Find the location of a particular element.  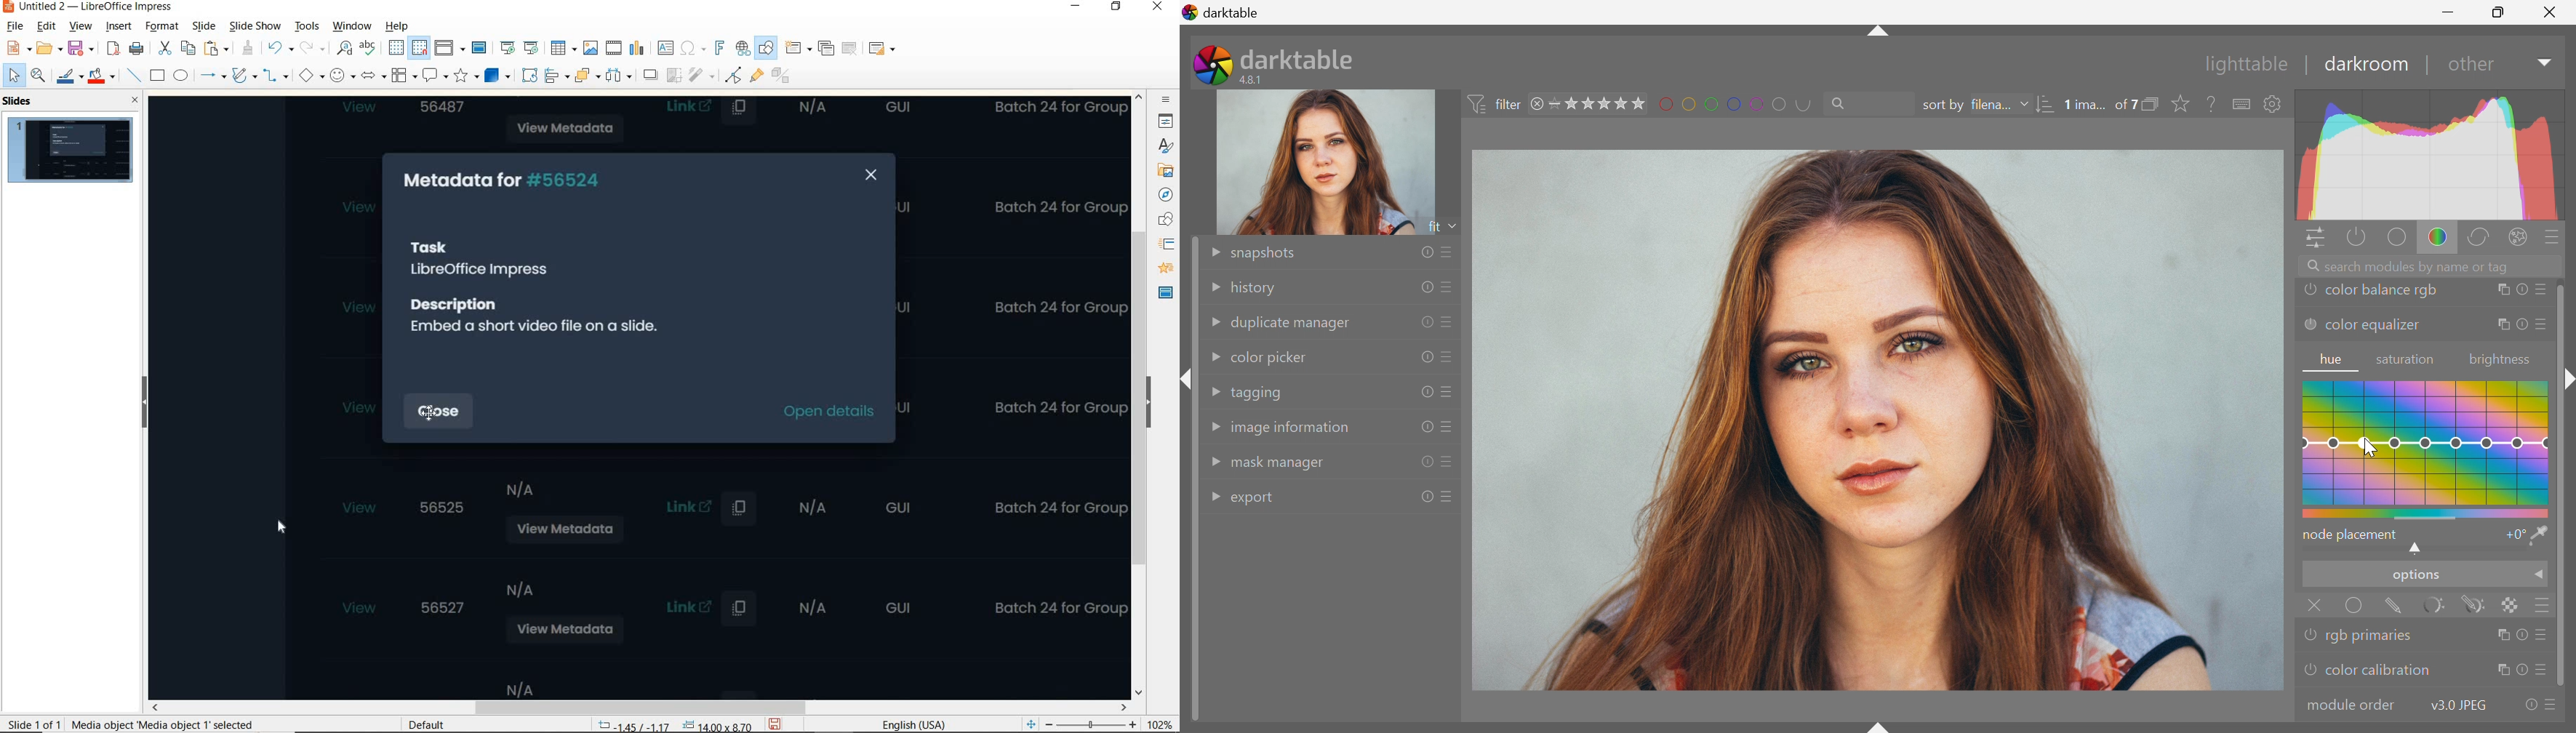

CUT is located at coordinates (164, 48).